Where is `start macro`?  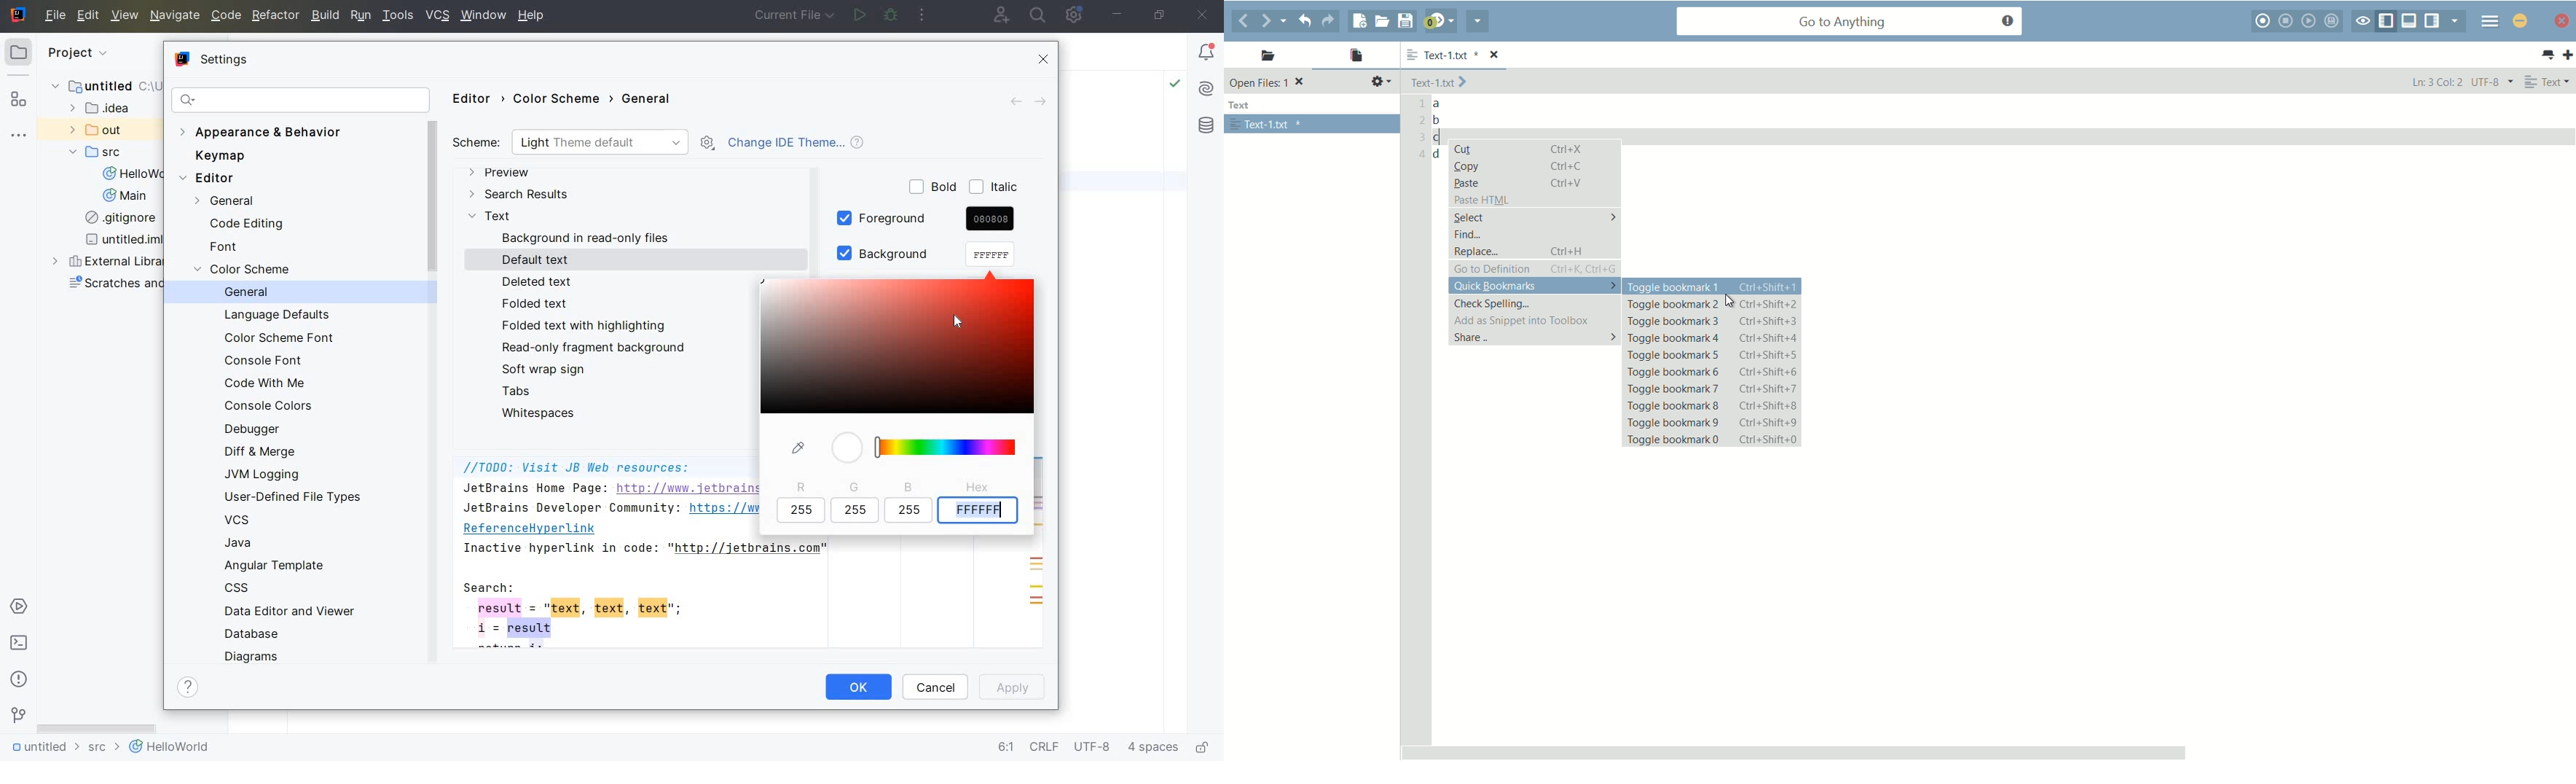 start macro is located at coordinates (2265, 22).